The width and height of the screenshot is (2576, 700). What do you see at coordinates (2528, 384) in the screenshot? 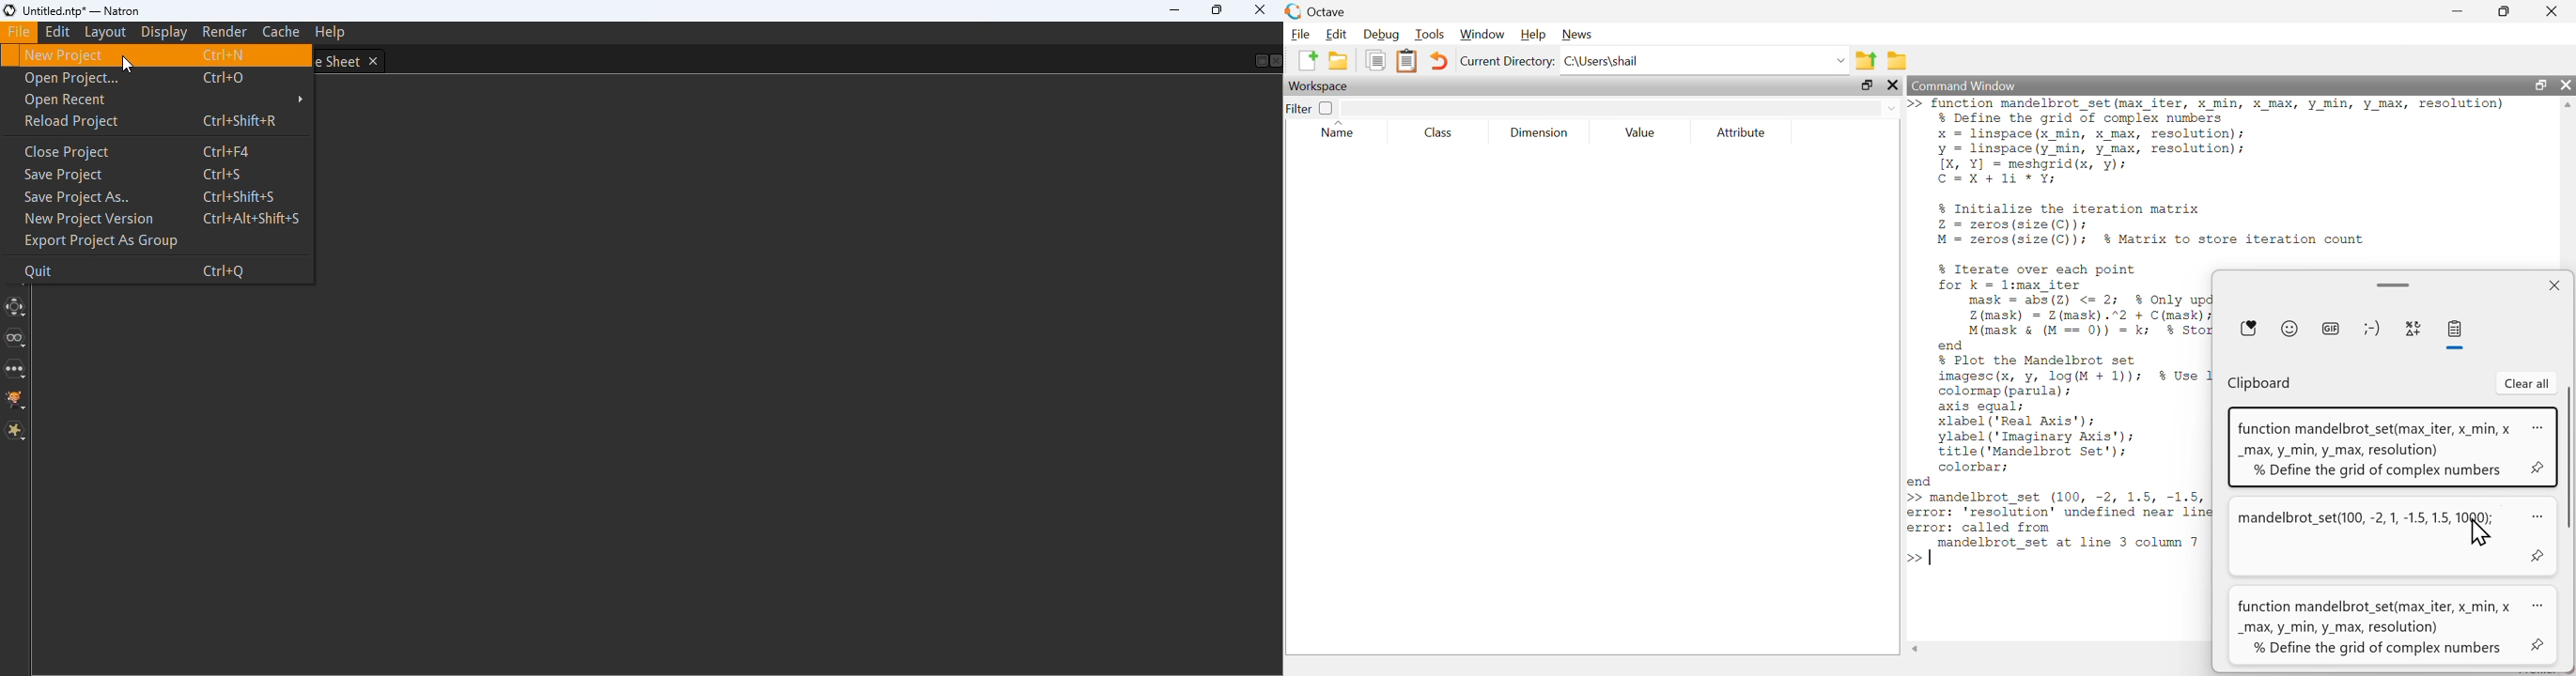
I see `Clear all` at bounding box center [2528, 384].